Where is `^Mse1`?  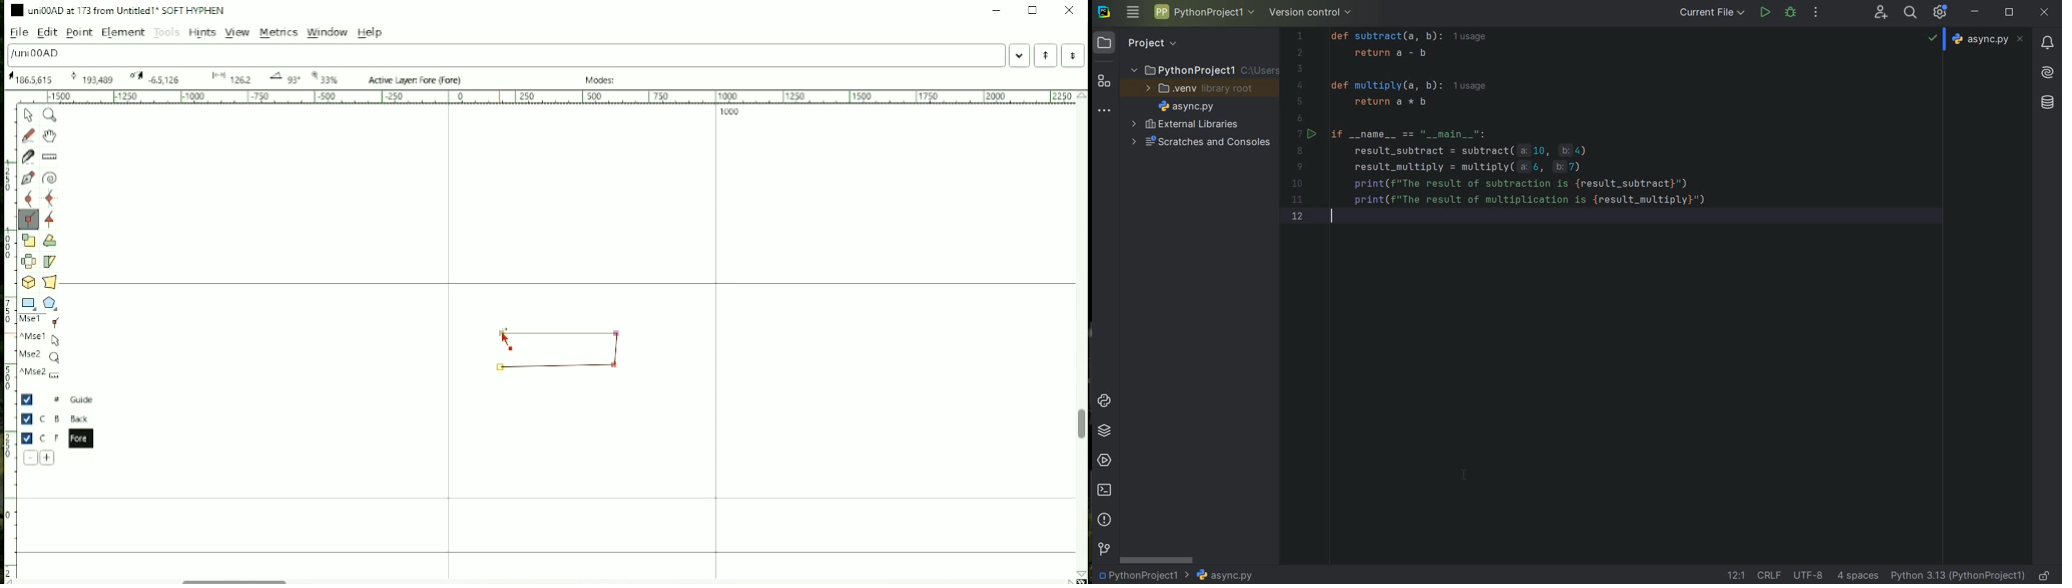 ^Mse1 is located at coordinates (42, 339).